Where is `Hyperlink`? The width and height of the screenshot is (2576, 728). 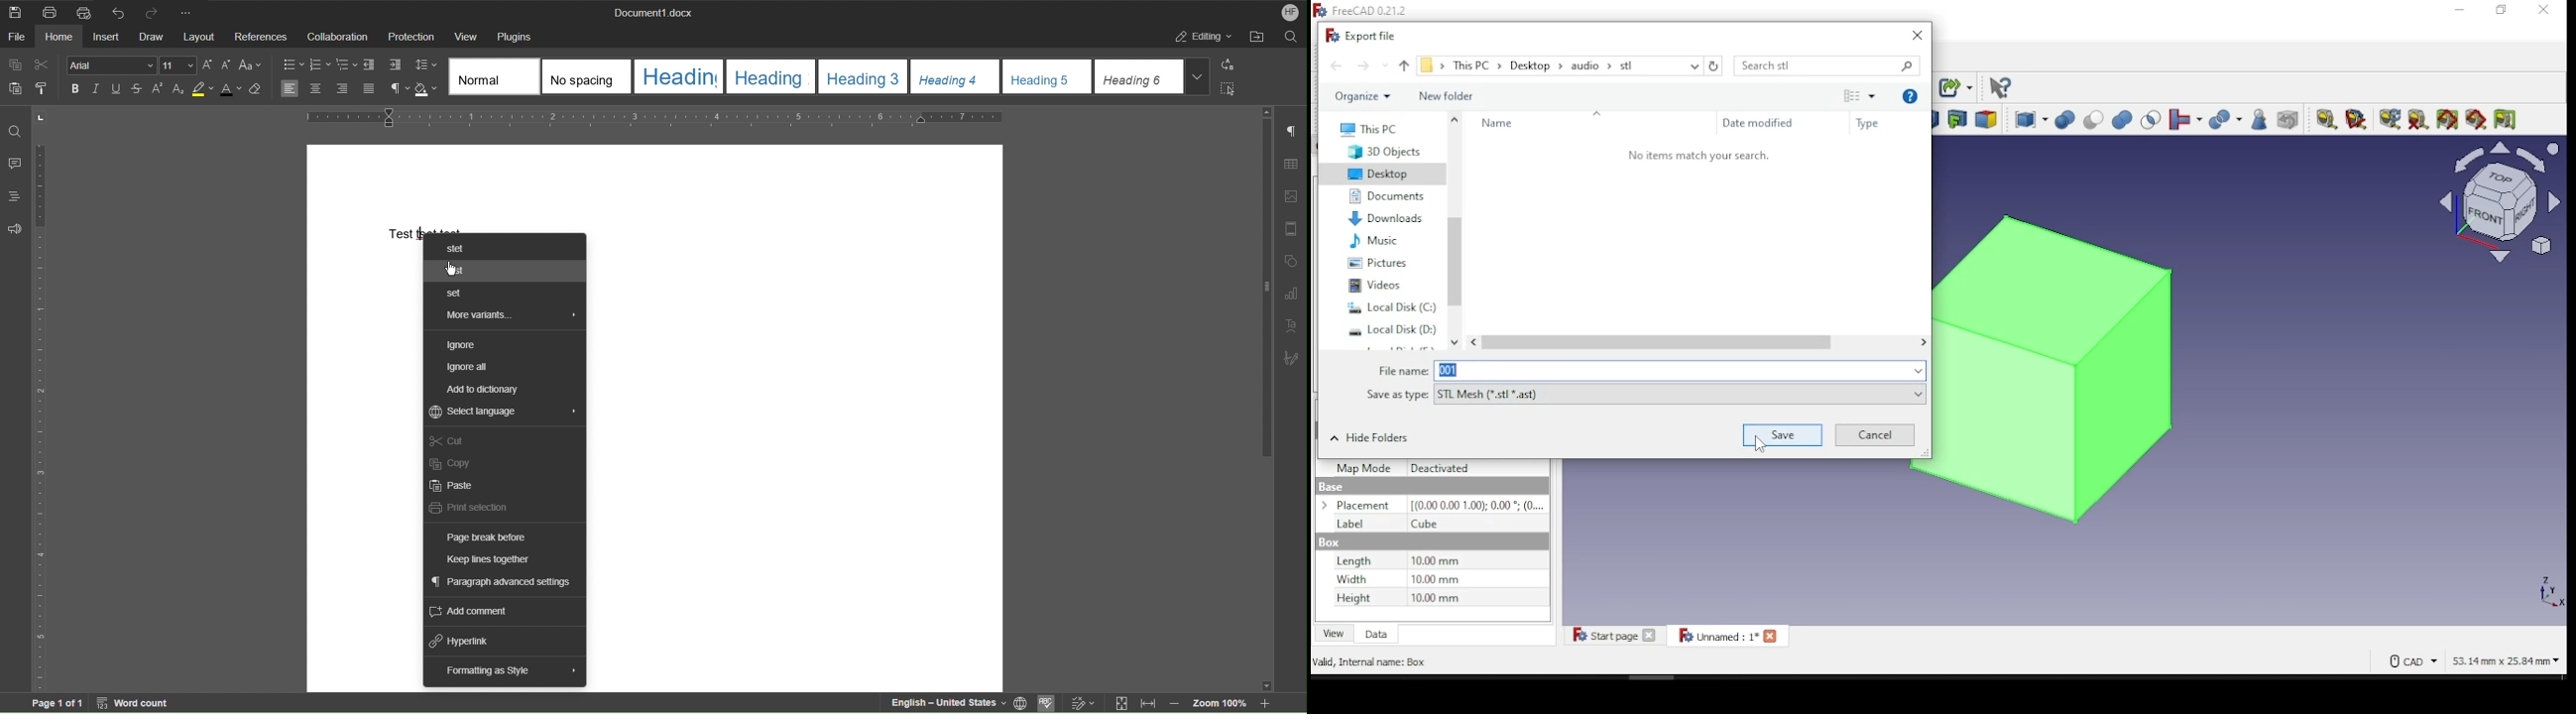 Hyperlink is located at coordinates (463, 644).